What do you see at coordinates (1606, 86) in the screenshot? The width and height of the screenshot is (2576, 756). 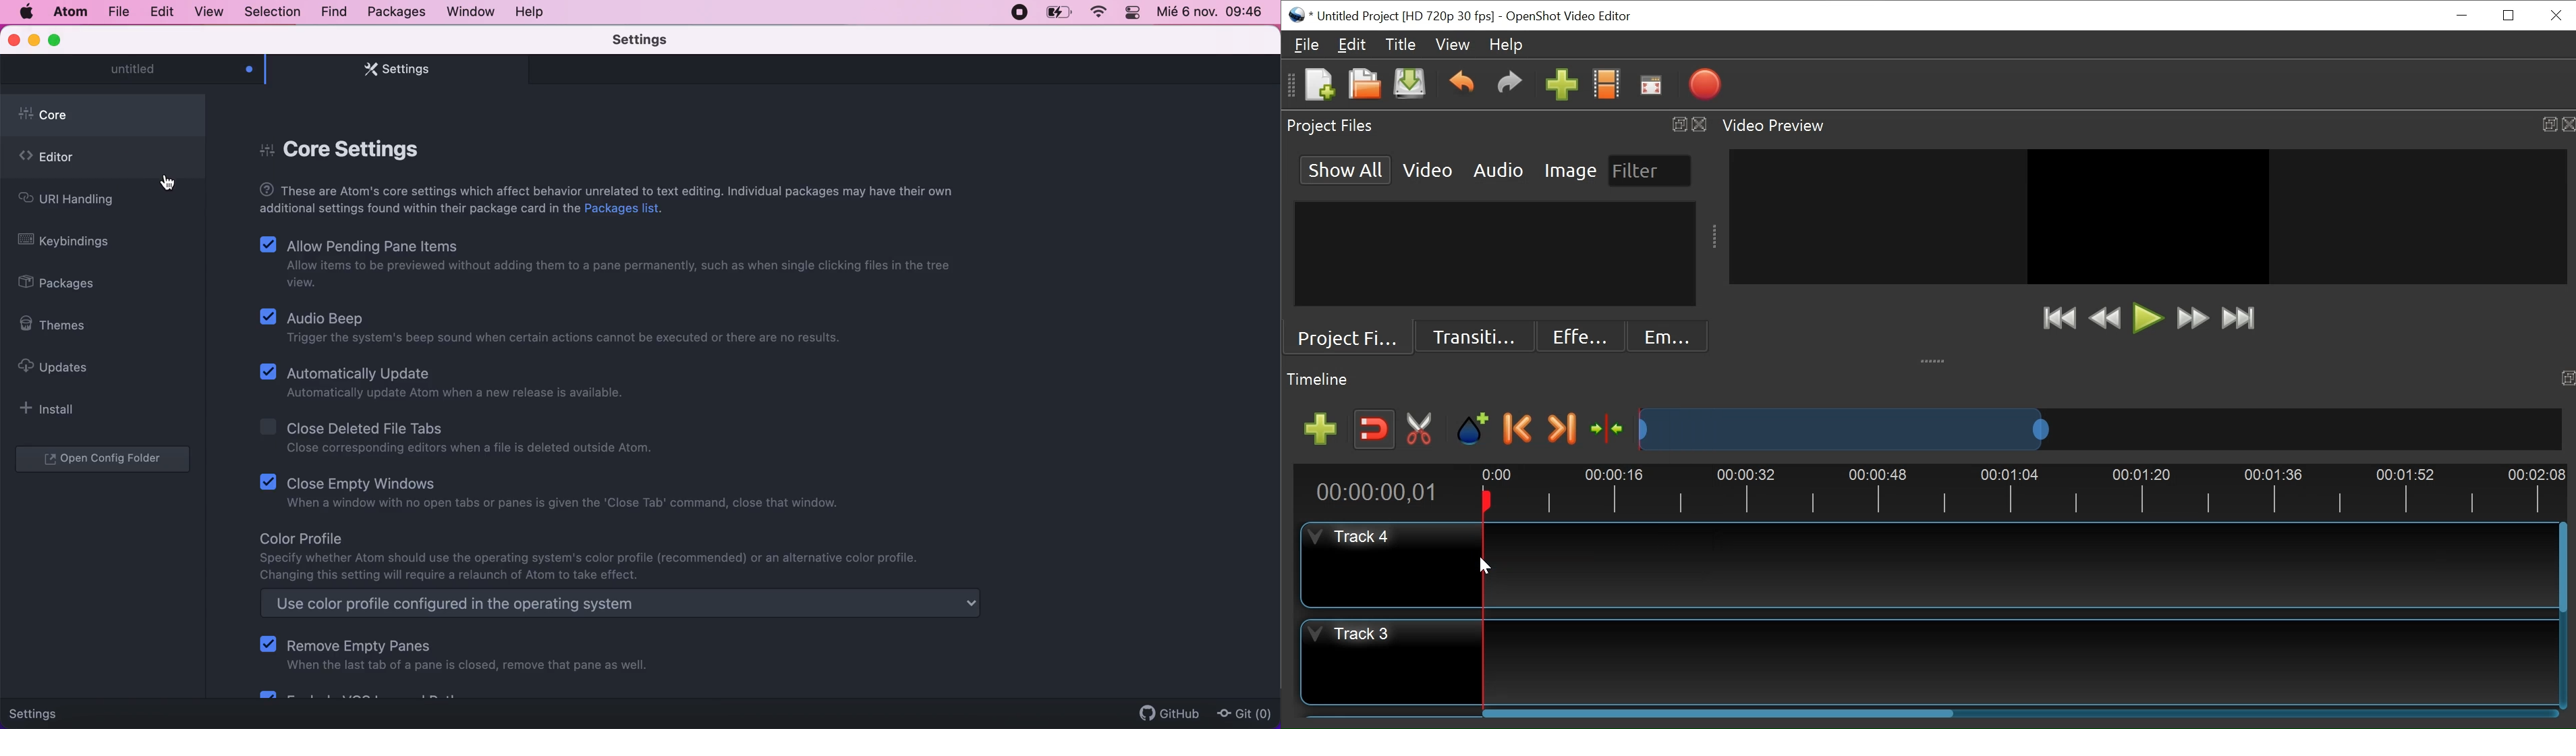 I see `Choose Profile` at bounding box center [1606, 86].